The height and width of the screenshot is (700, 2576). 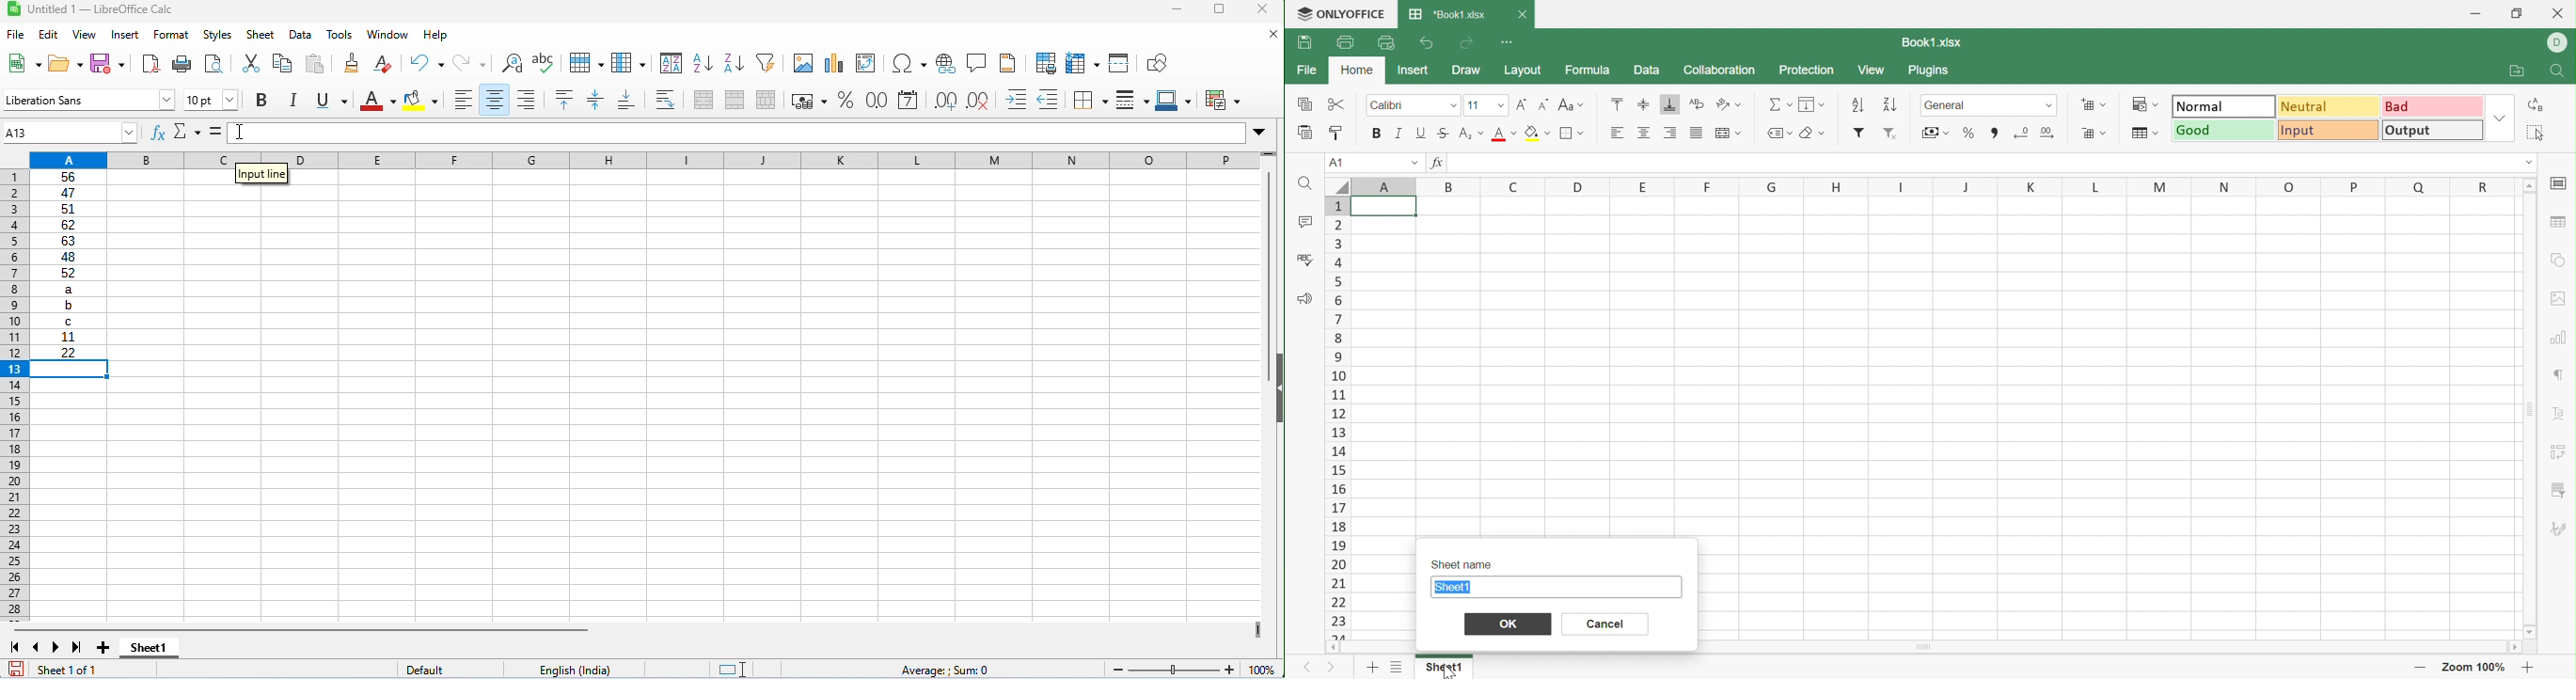 I want to click on Accounting style, so click(x=1934, y=133).